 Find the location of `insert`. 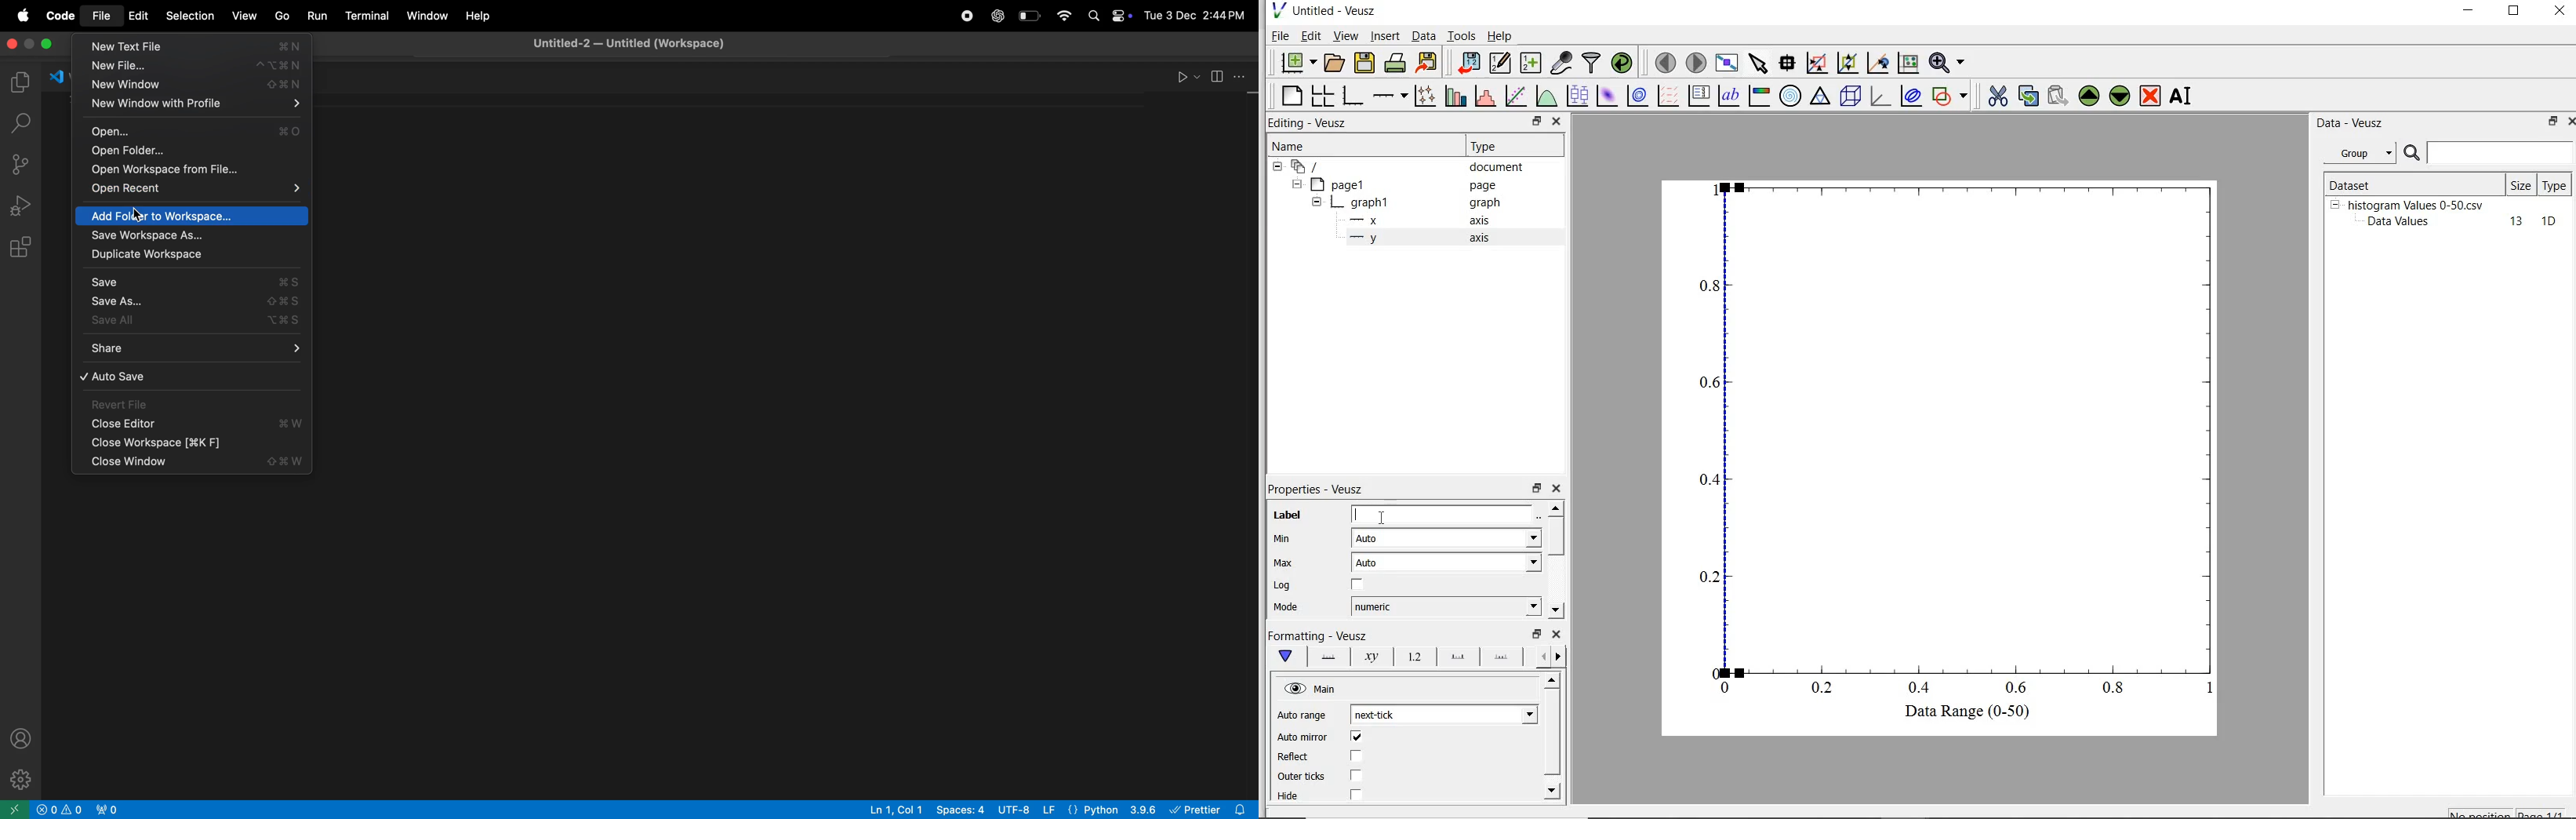

insert is located at coordinates (1385, 36).